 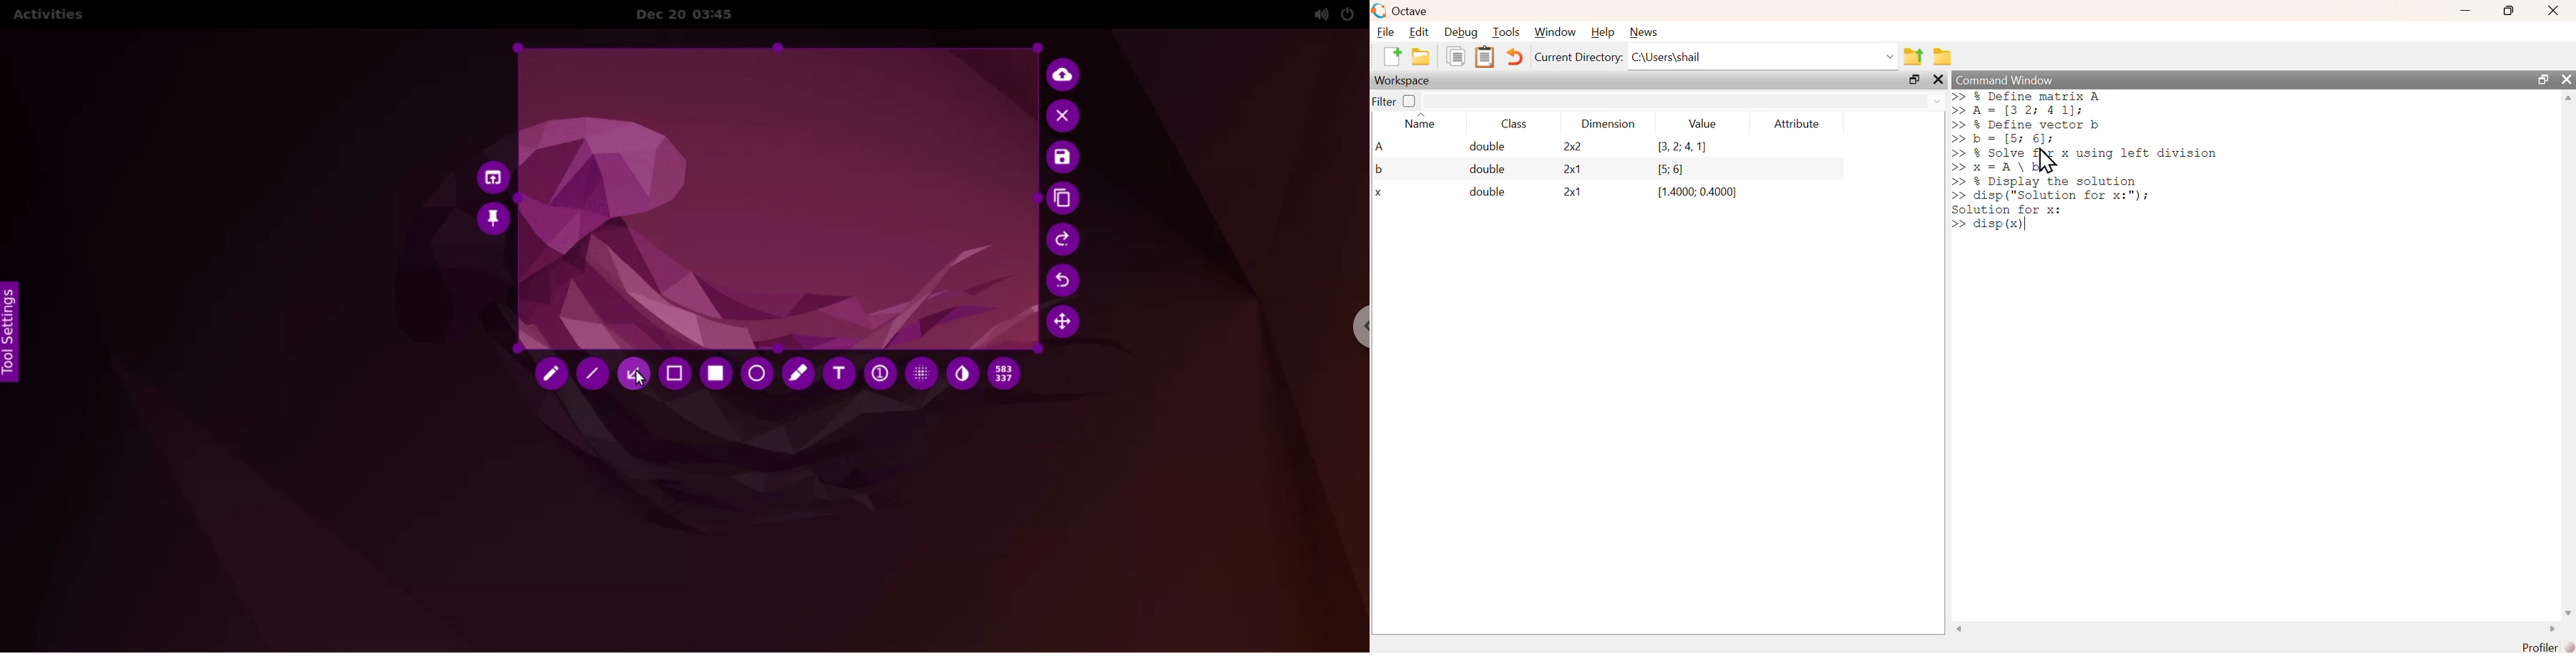 What do you see at coordinates (2464, 12) in the screenshot?
I see `minimize` at bounding box center [2464, 12].